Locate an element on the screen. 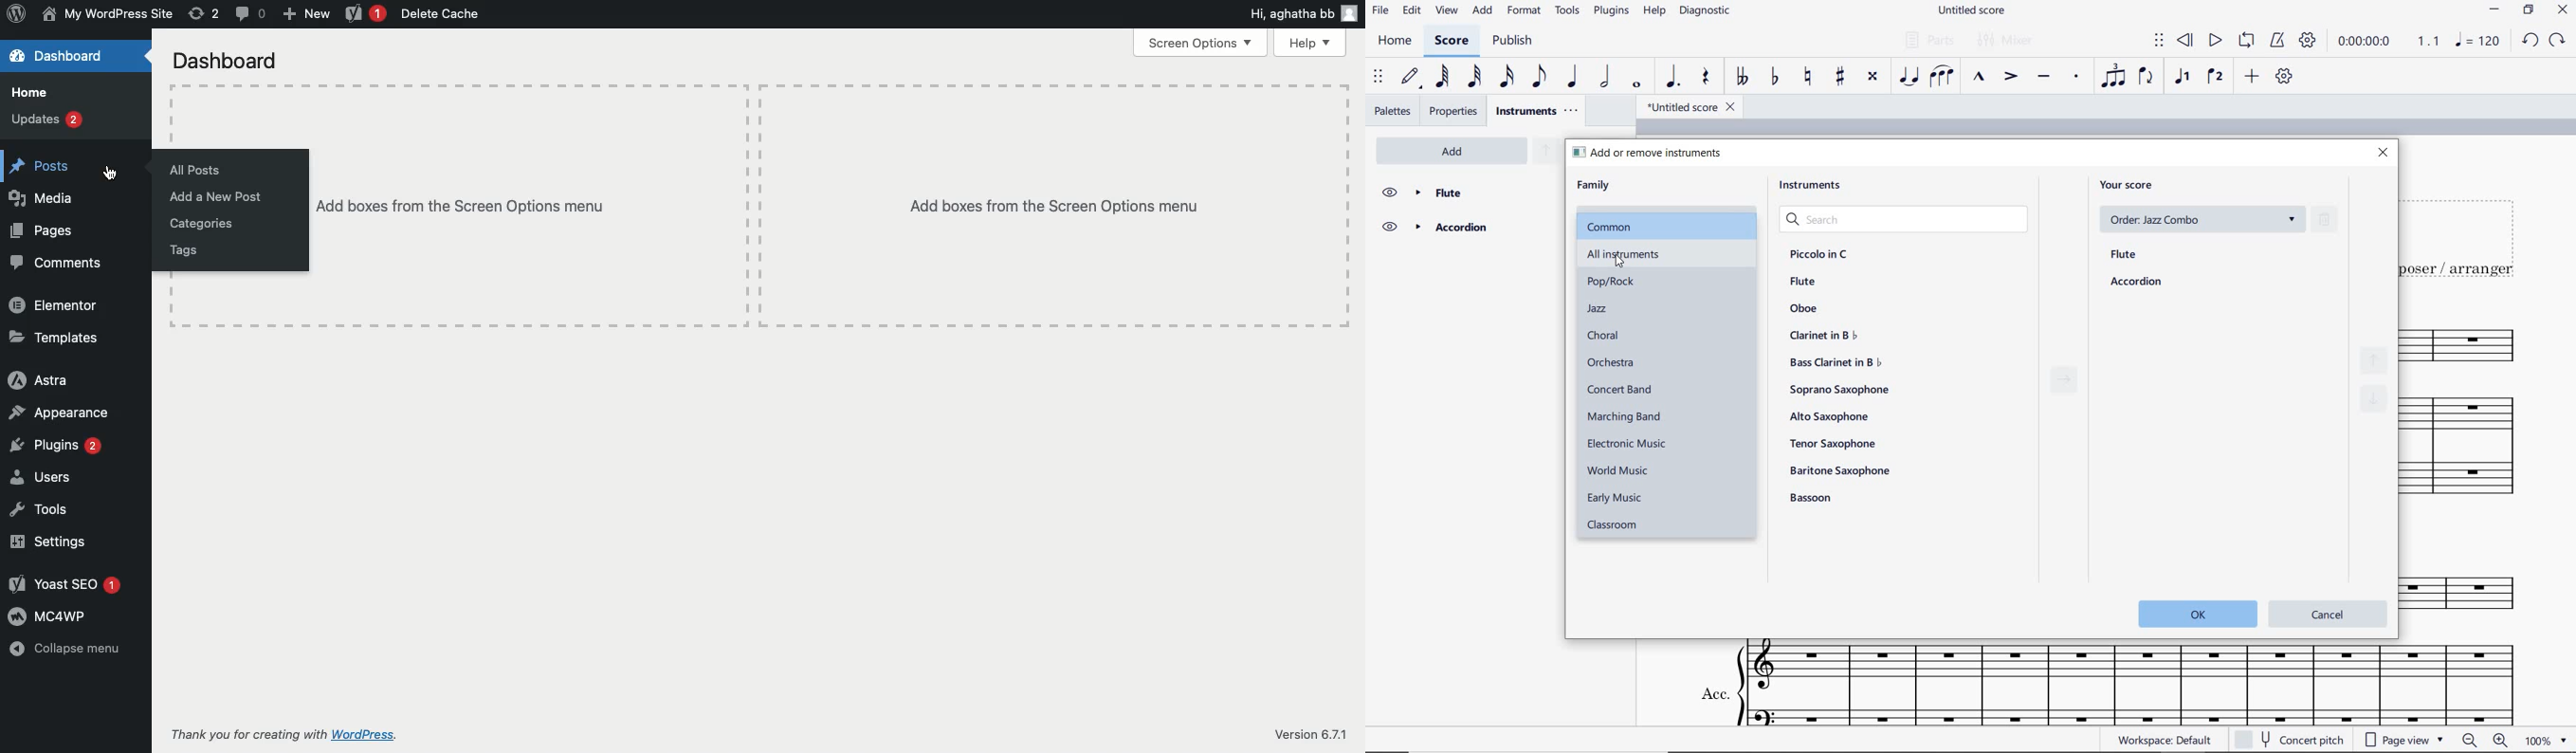 This screenshot has width=2576, height=756. NOTE is located at coordinates (2479, 43).